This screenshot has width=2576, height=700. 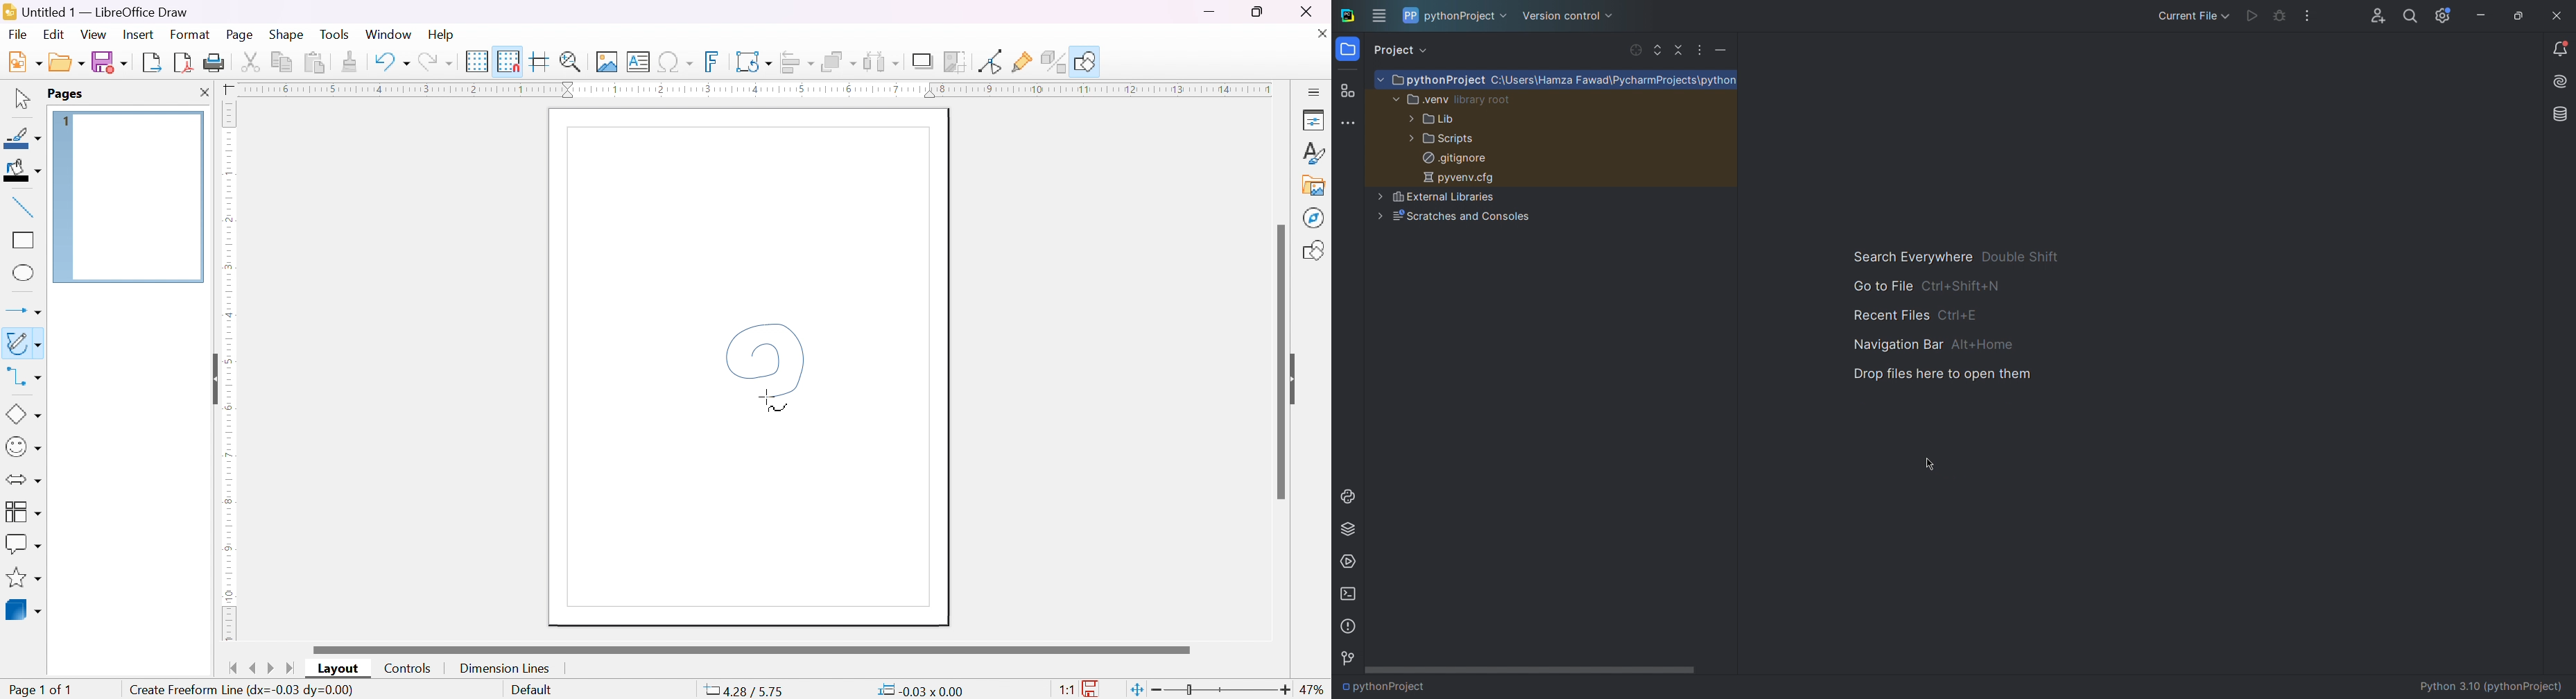 I want to click on insert line, so click(x=24, y=207).